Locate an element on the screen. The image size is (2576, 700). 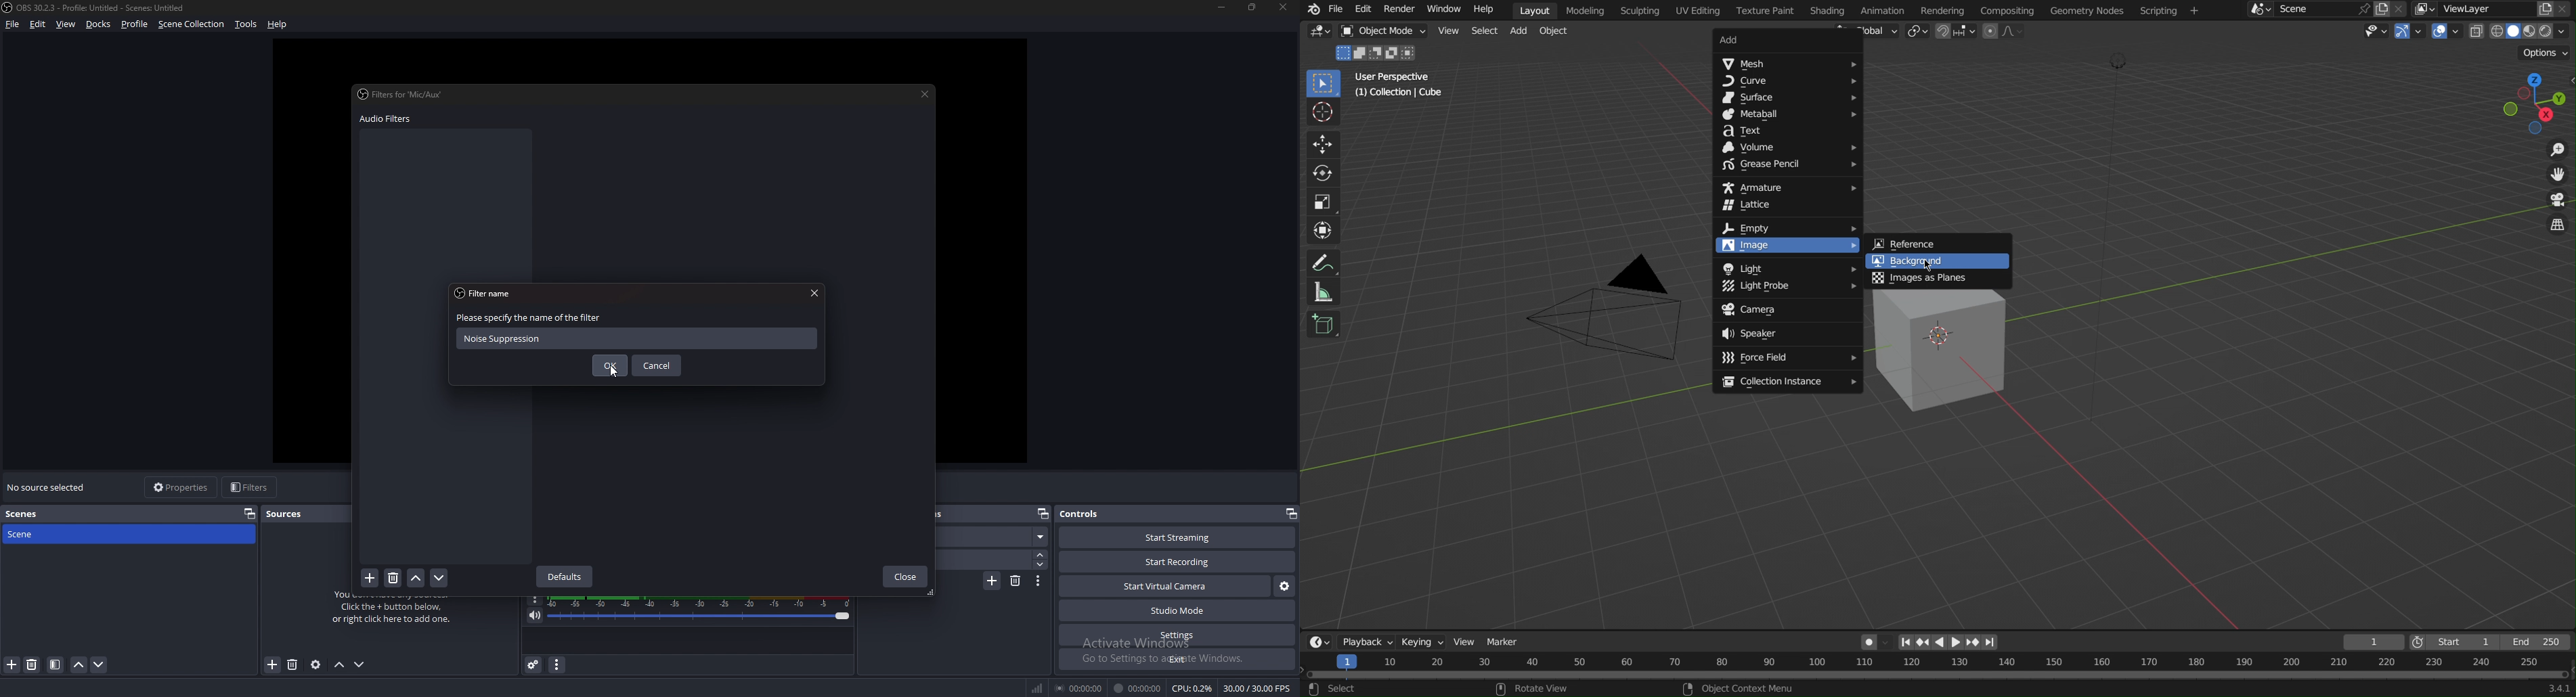
pop out is located at coordinates (1292, 514).